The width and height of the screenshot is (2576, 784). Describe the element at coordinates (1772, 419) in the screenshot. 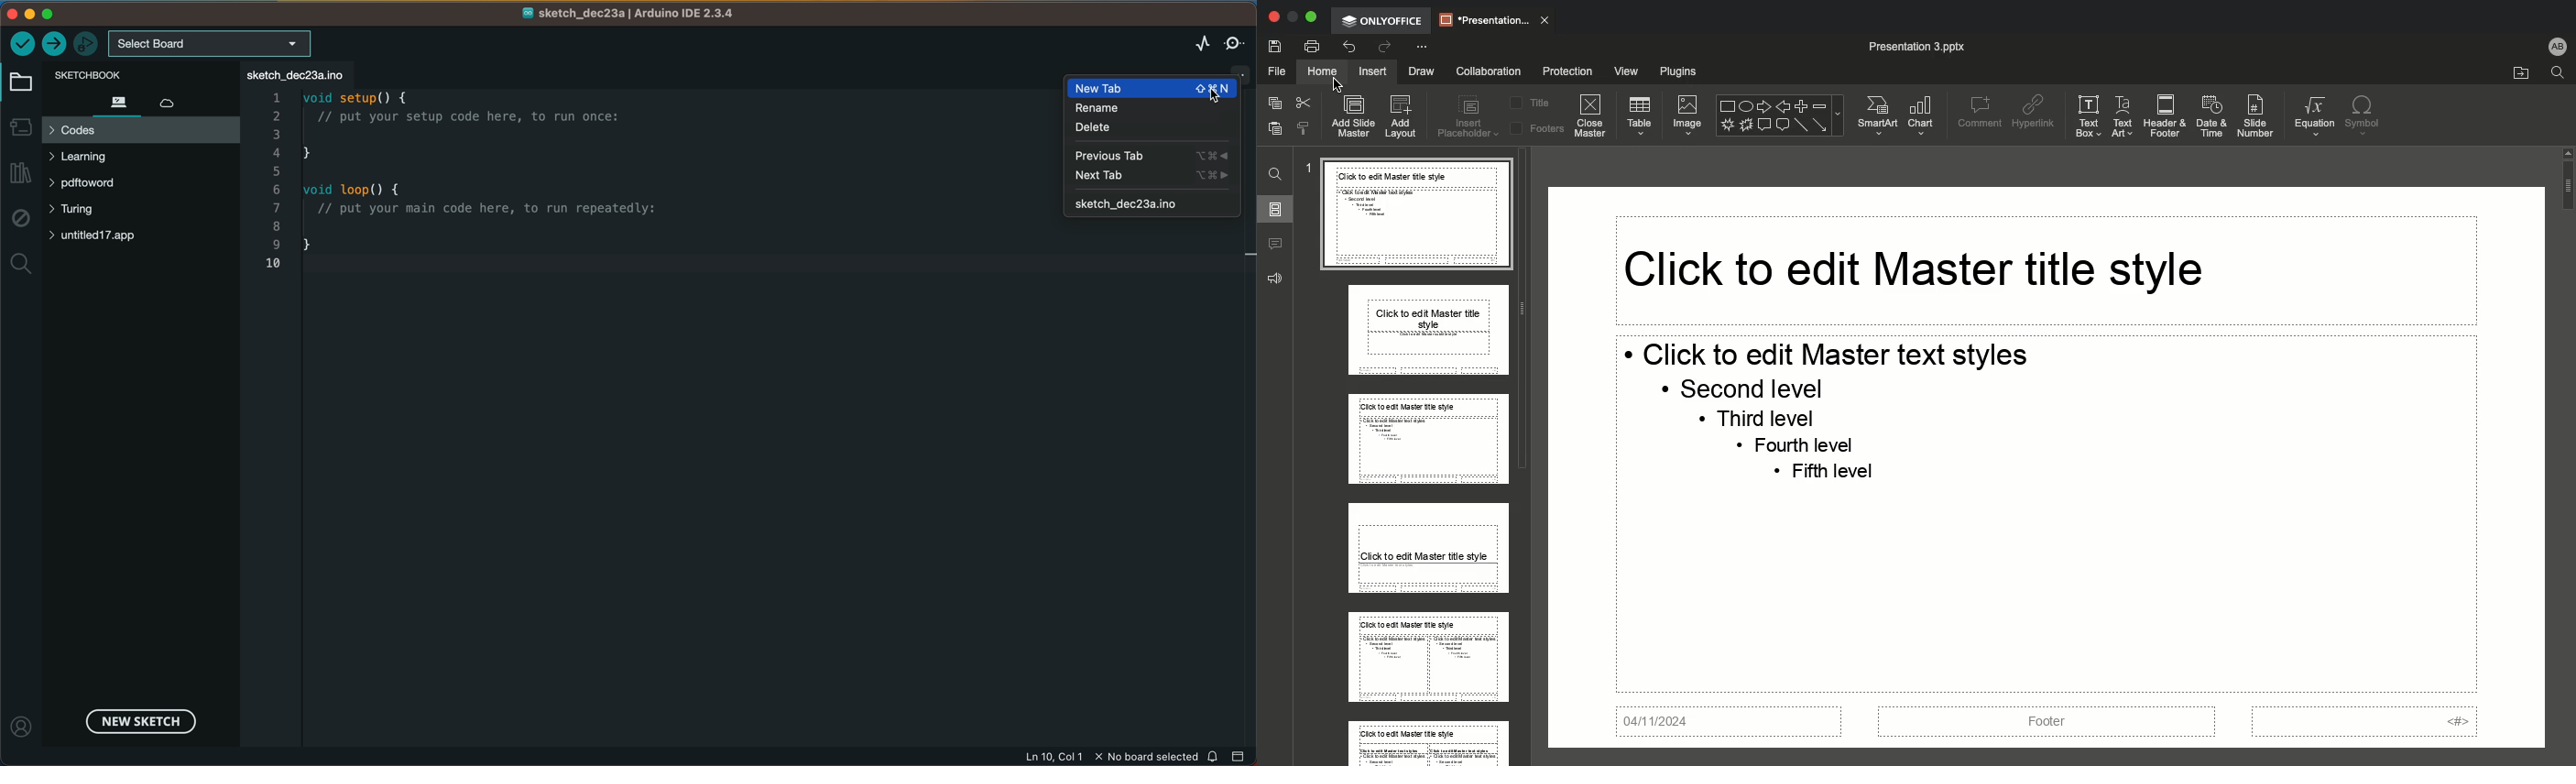

I see `« Third level` at that location.